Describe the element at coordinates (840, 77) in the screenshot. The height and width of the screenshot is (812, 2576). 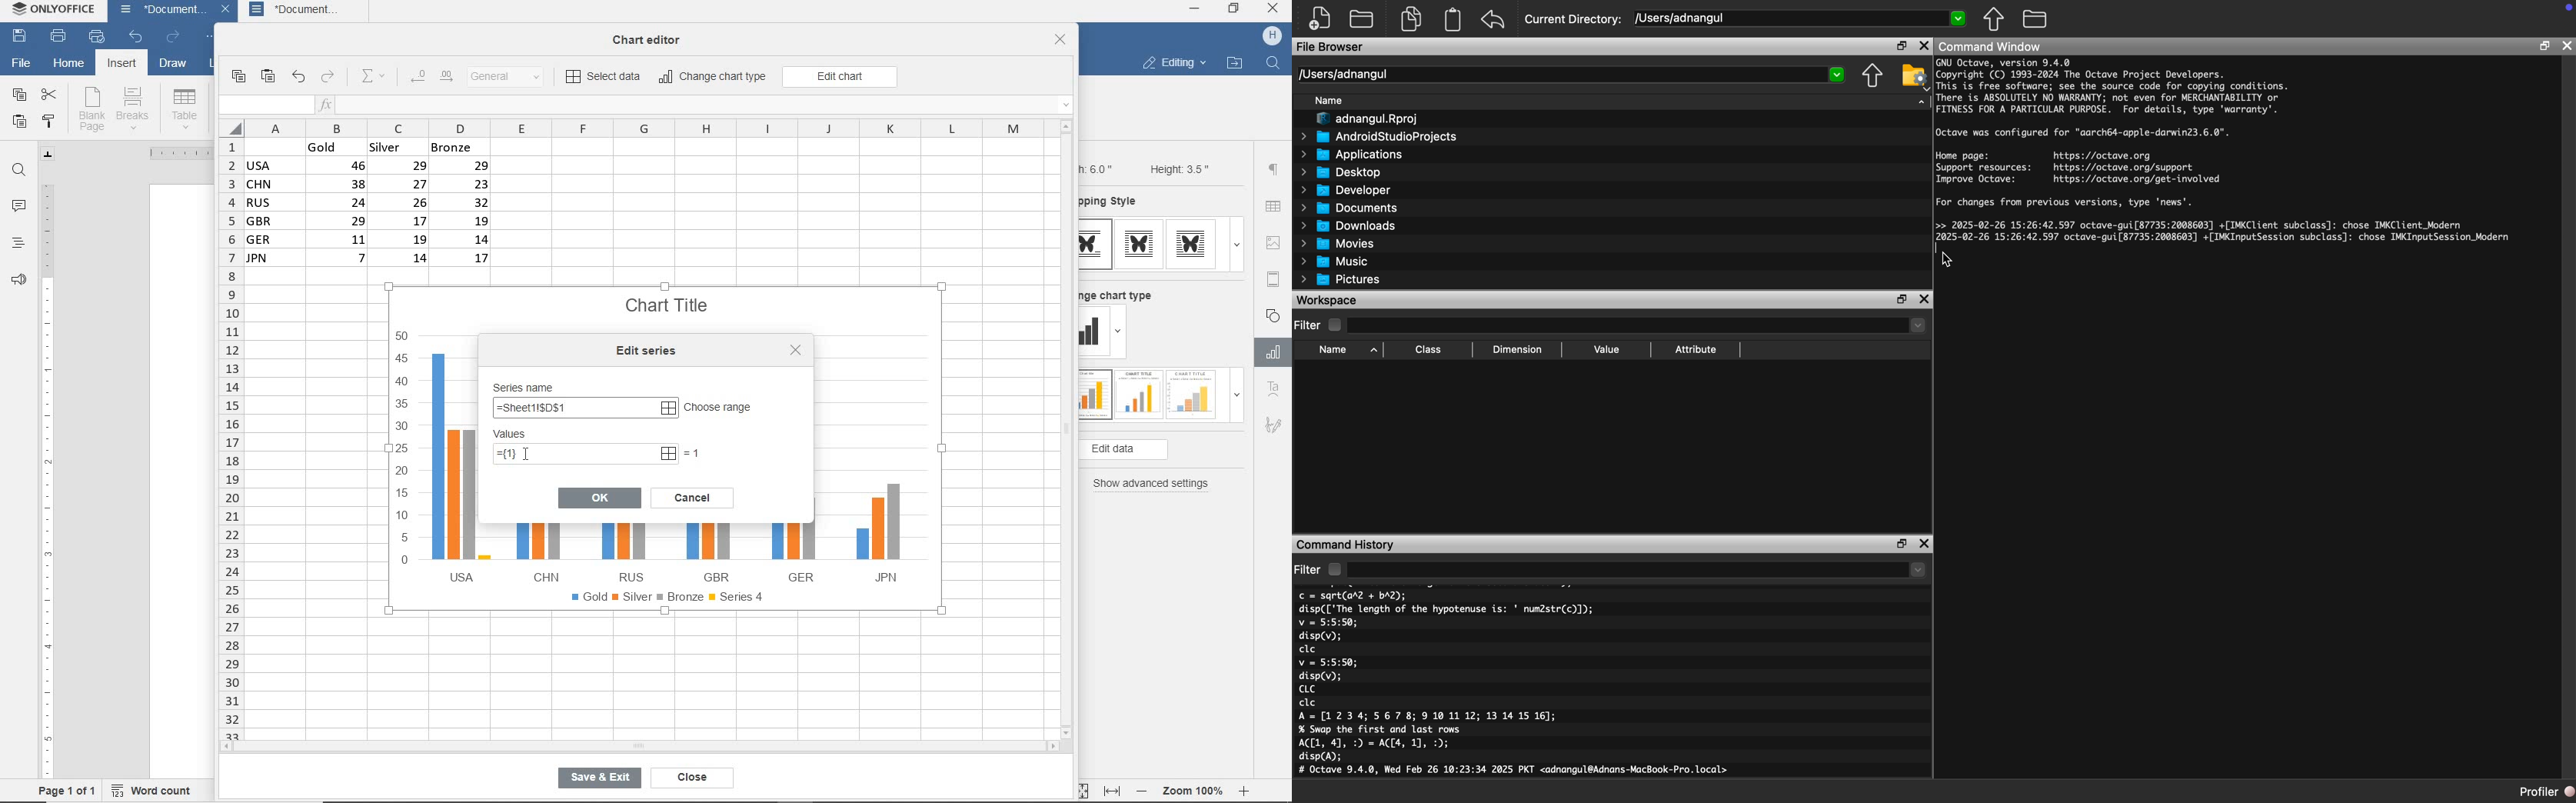
I see `edit chart` at that location.